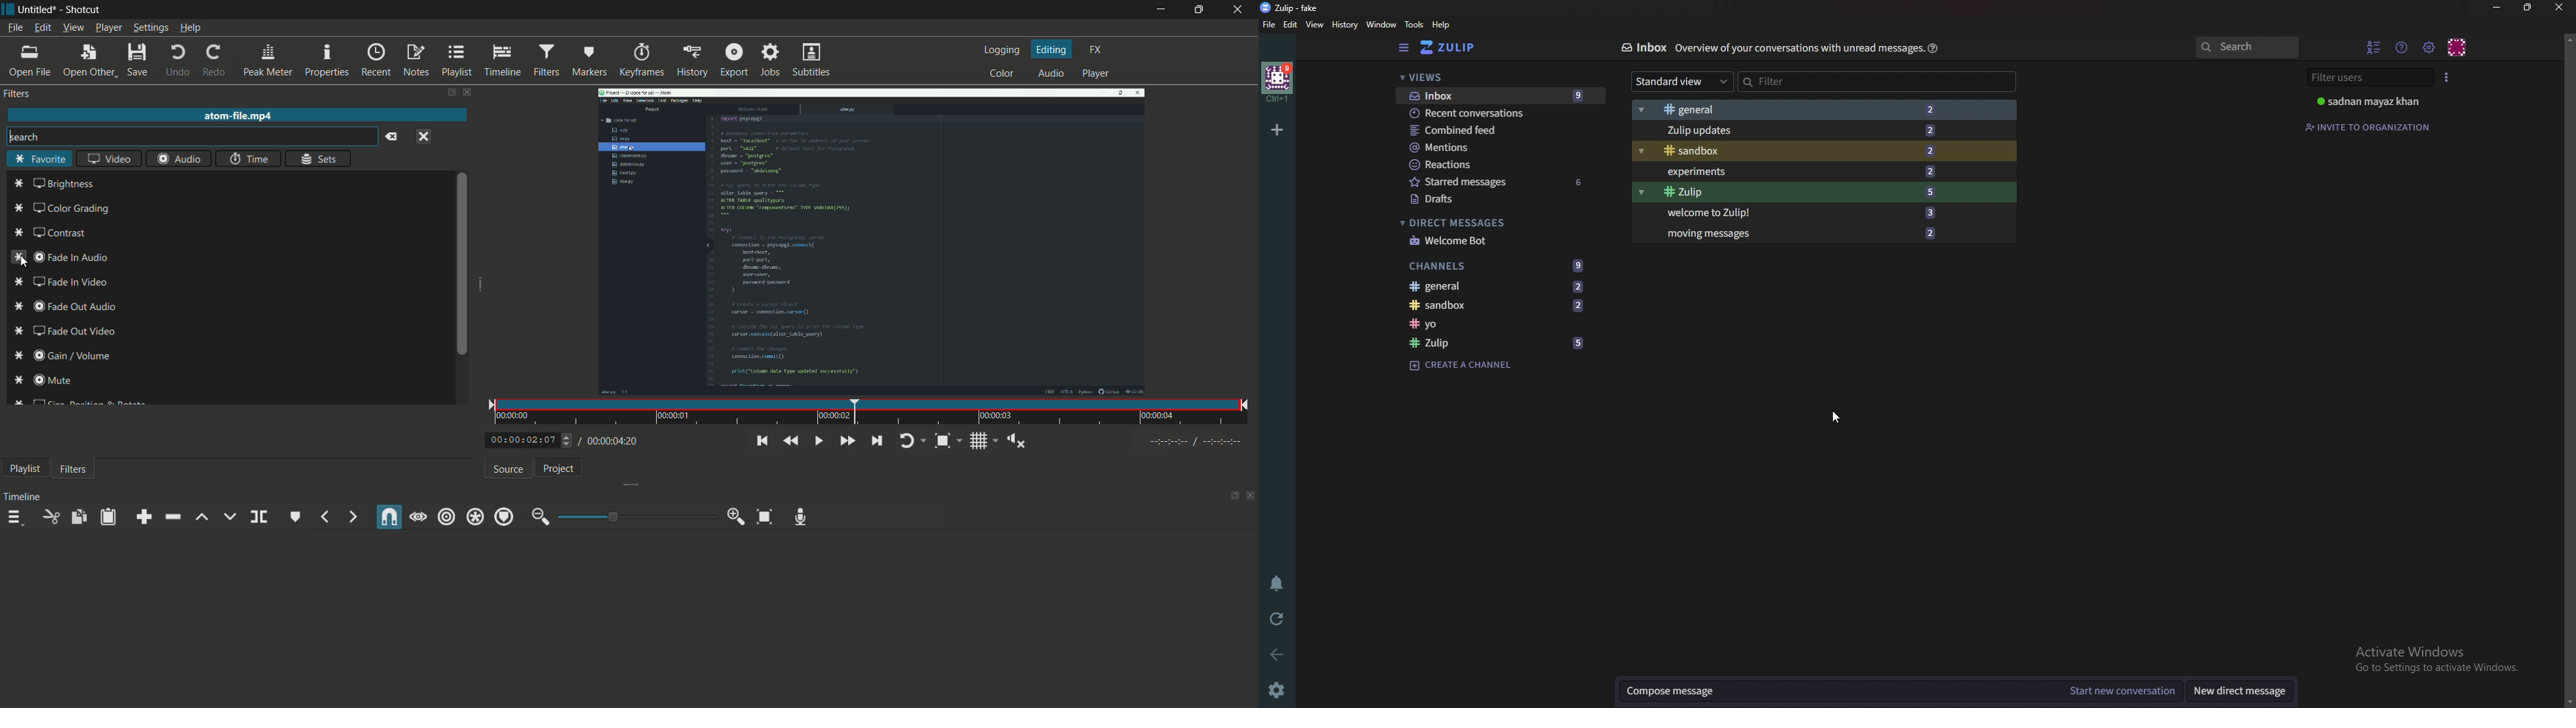 This screenshot has width=2576, height=728. What do you see at coordinates (178, 60) in the screenshot?
I see `undo` at bounding box center [178, 60].